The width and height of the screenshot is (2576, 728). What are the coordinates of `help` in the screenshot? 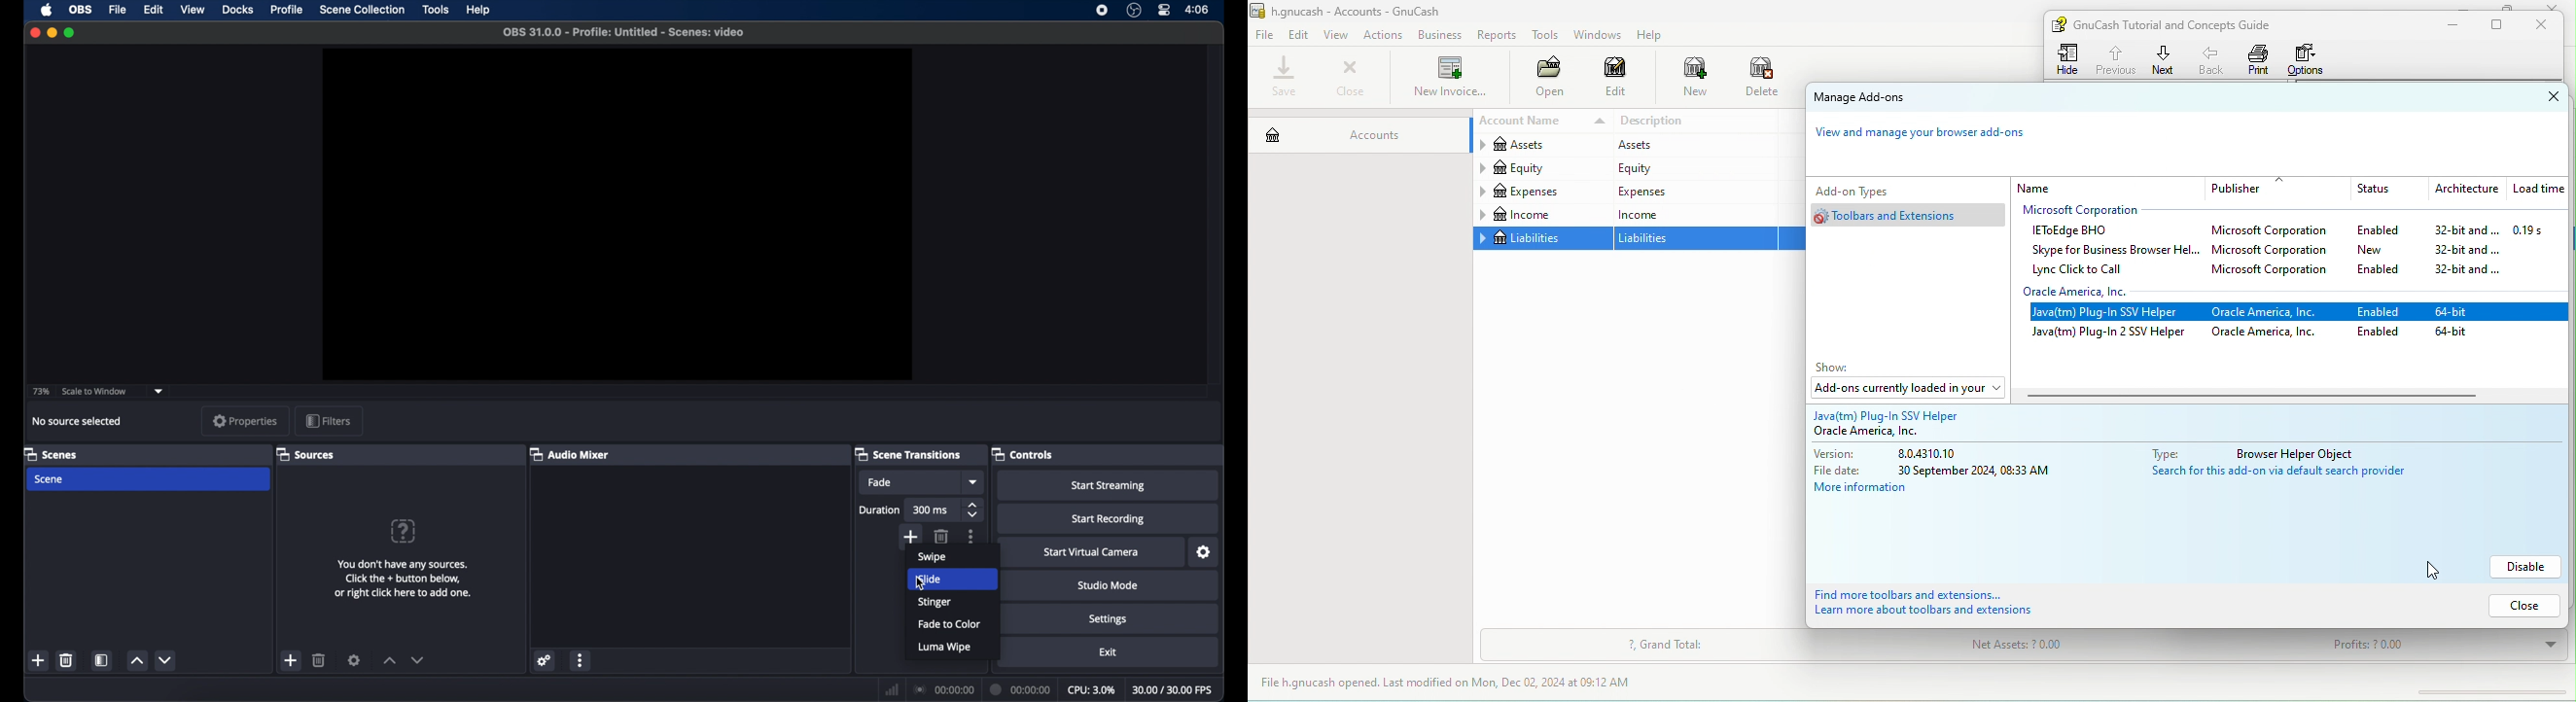 It's located at (480, 10).